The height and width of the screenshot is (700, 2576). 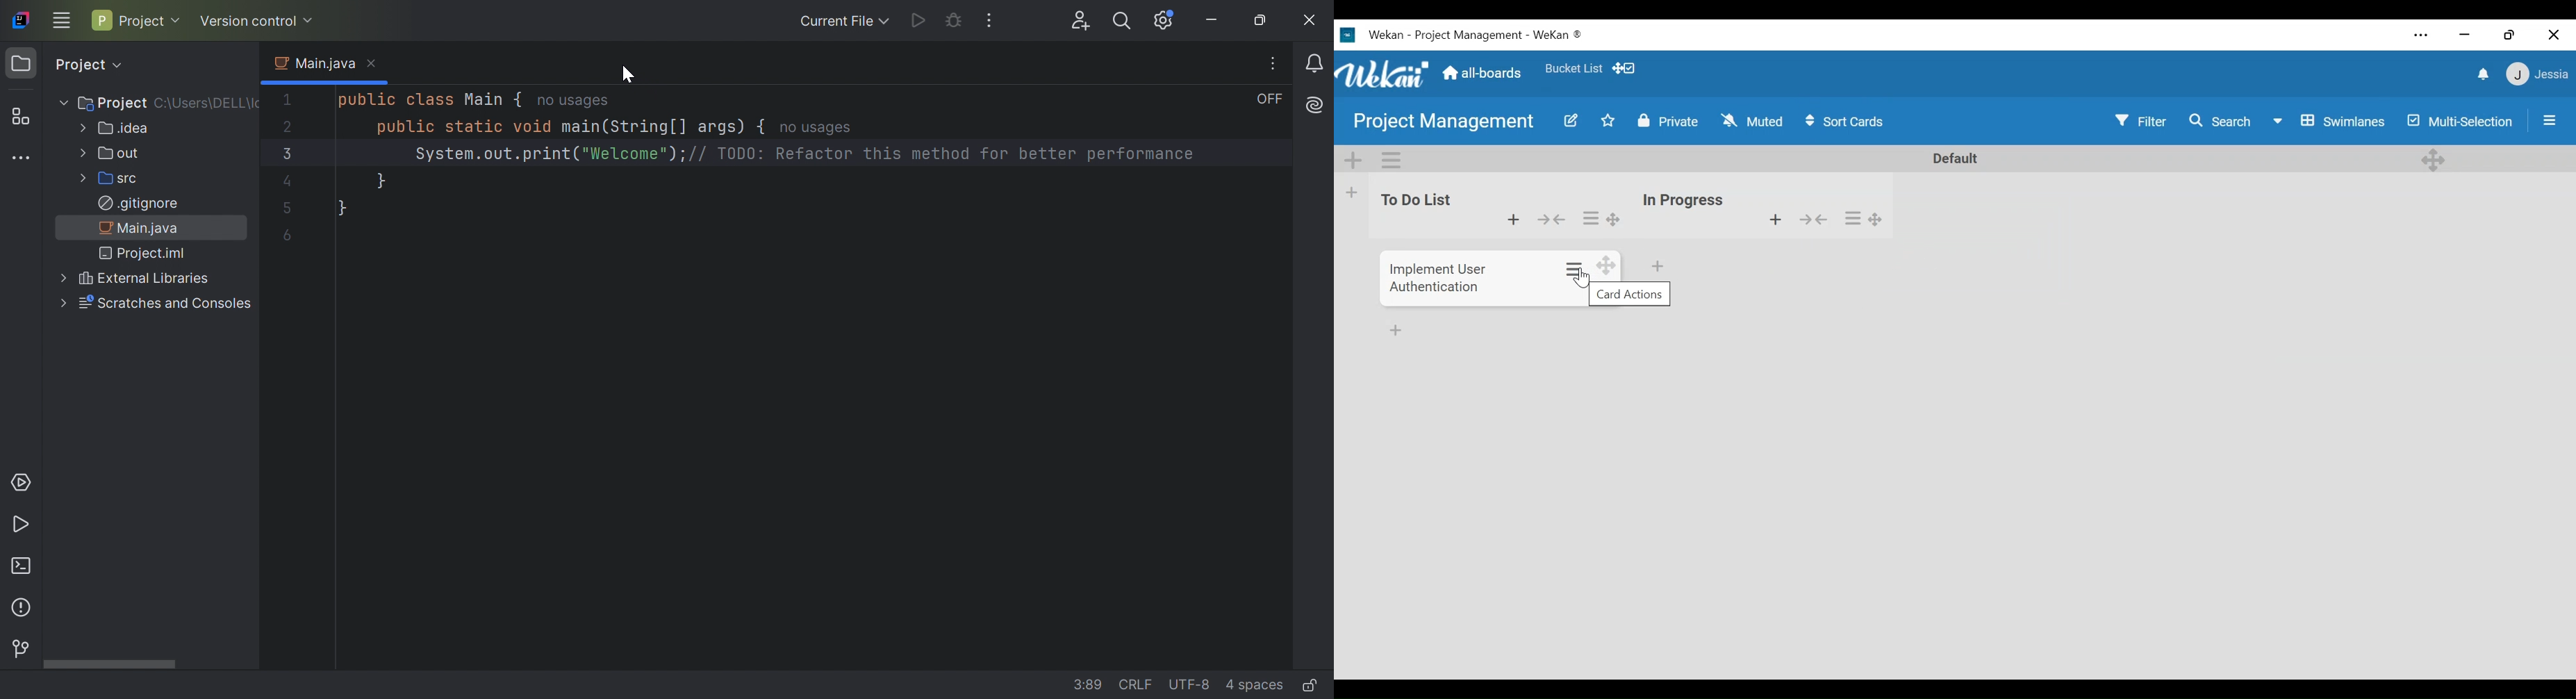 What do you see at coordinates (944, 154) in the screenshot?
I see `// TODO: Refactor this method for better performance` at bounding box center [944, 154].